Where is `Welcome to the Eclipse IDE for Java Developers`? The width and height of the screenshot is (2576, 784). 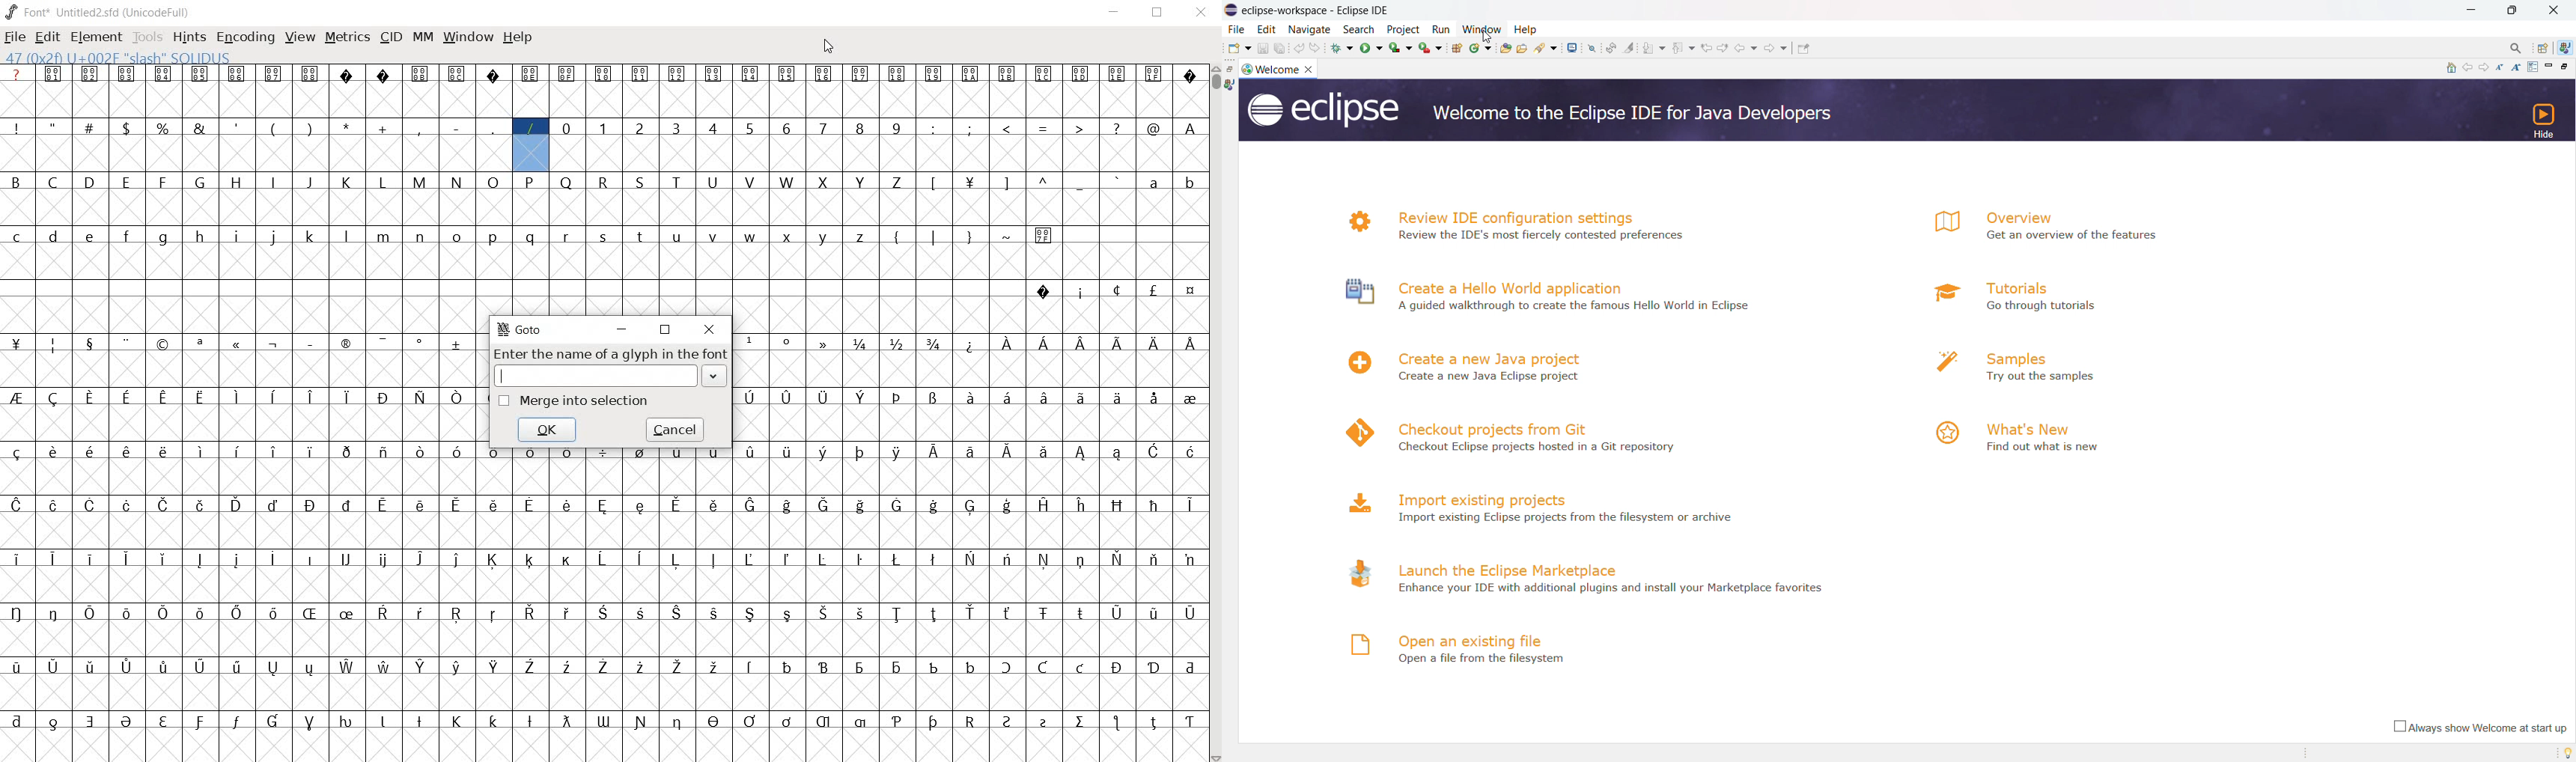 Welcome to the Eclipse IDE for Java Developers is located at coordinates (1639, 116).